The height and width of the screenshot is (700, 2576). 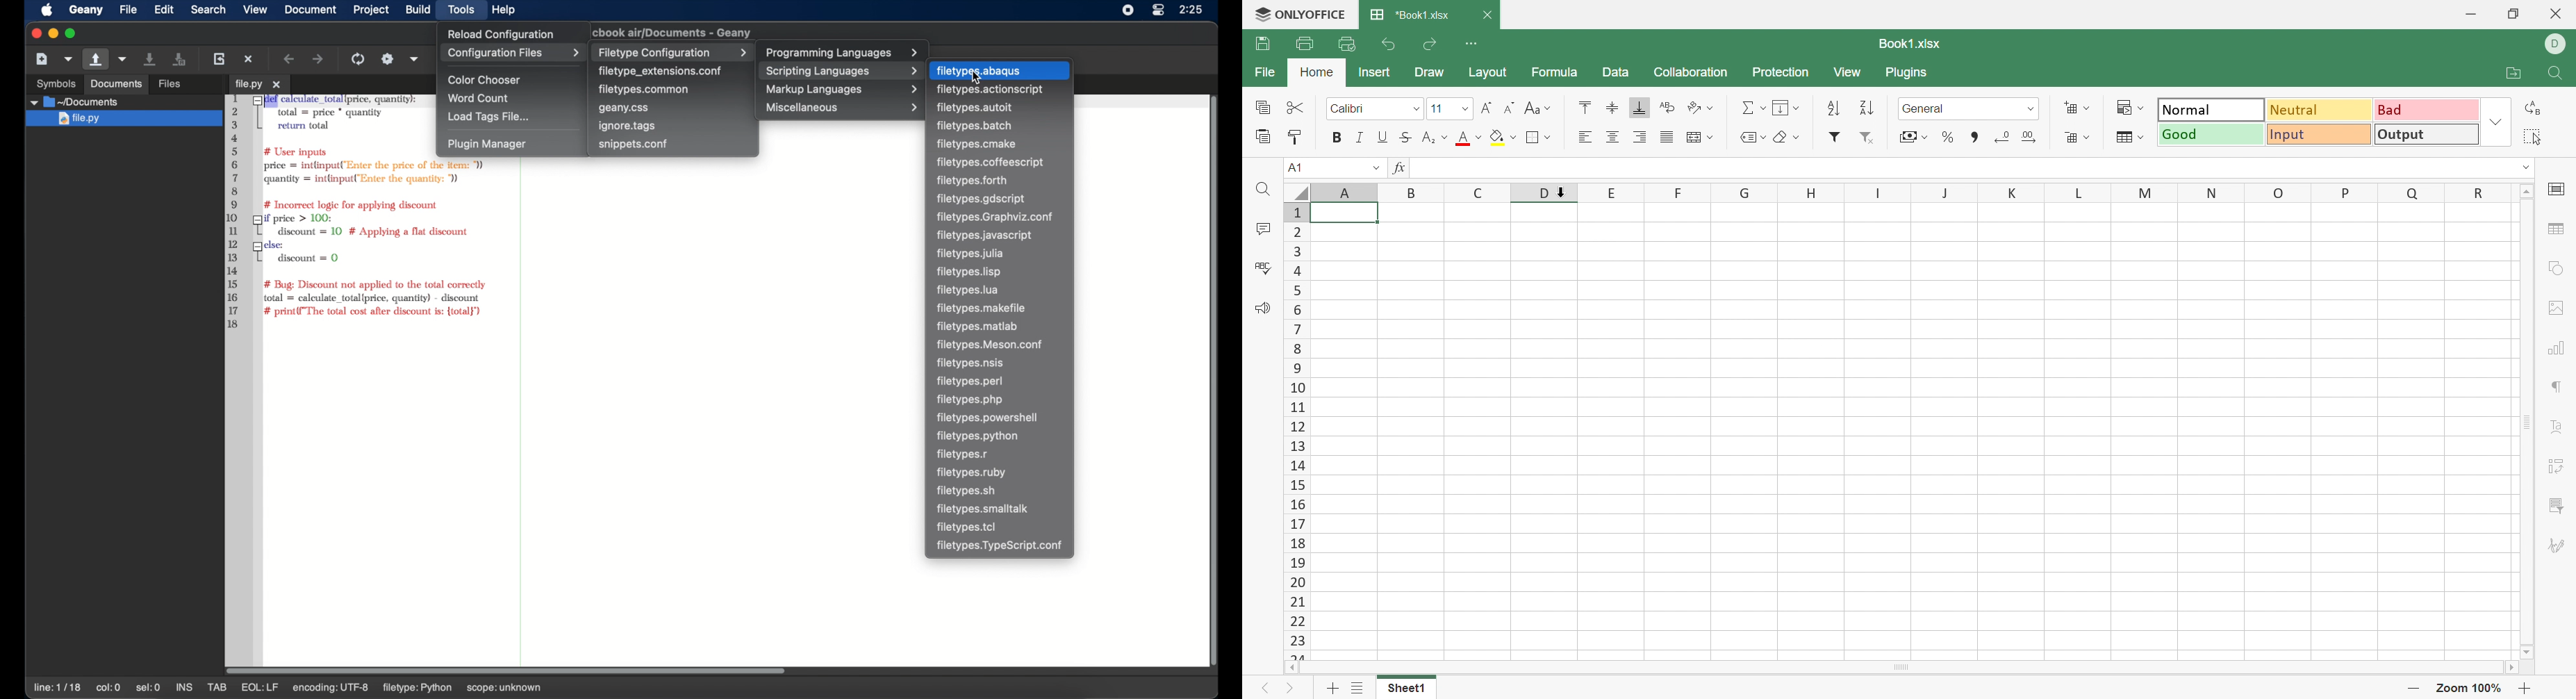 I want to click on reload configuration, so click(x=500, y=34).